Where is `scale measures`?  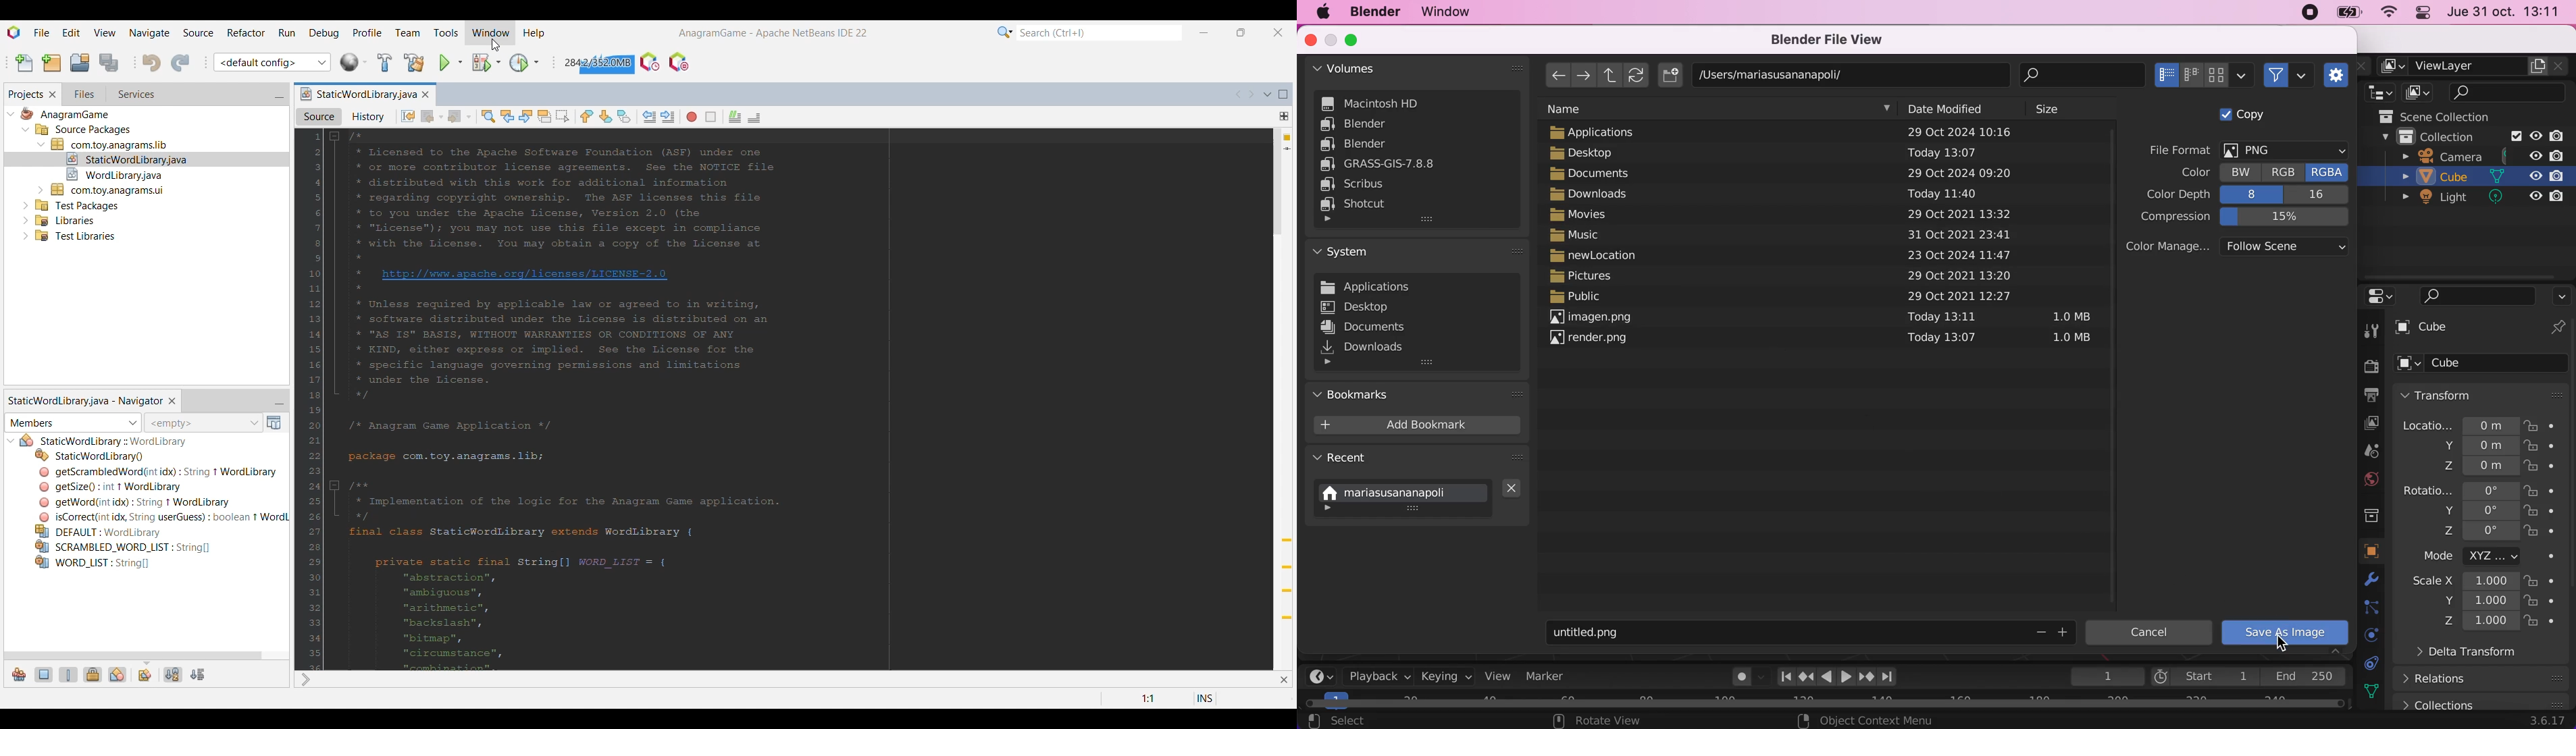
scale measures is located at coordinates (2466, 602).